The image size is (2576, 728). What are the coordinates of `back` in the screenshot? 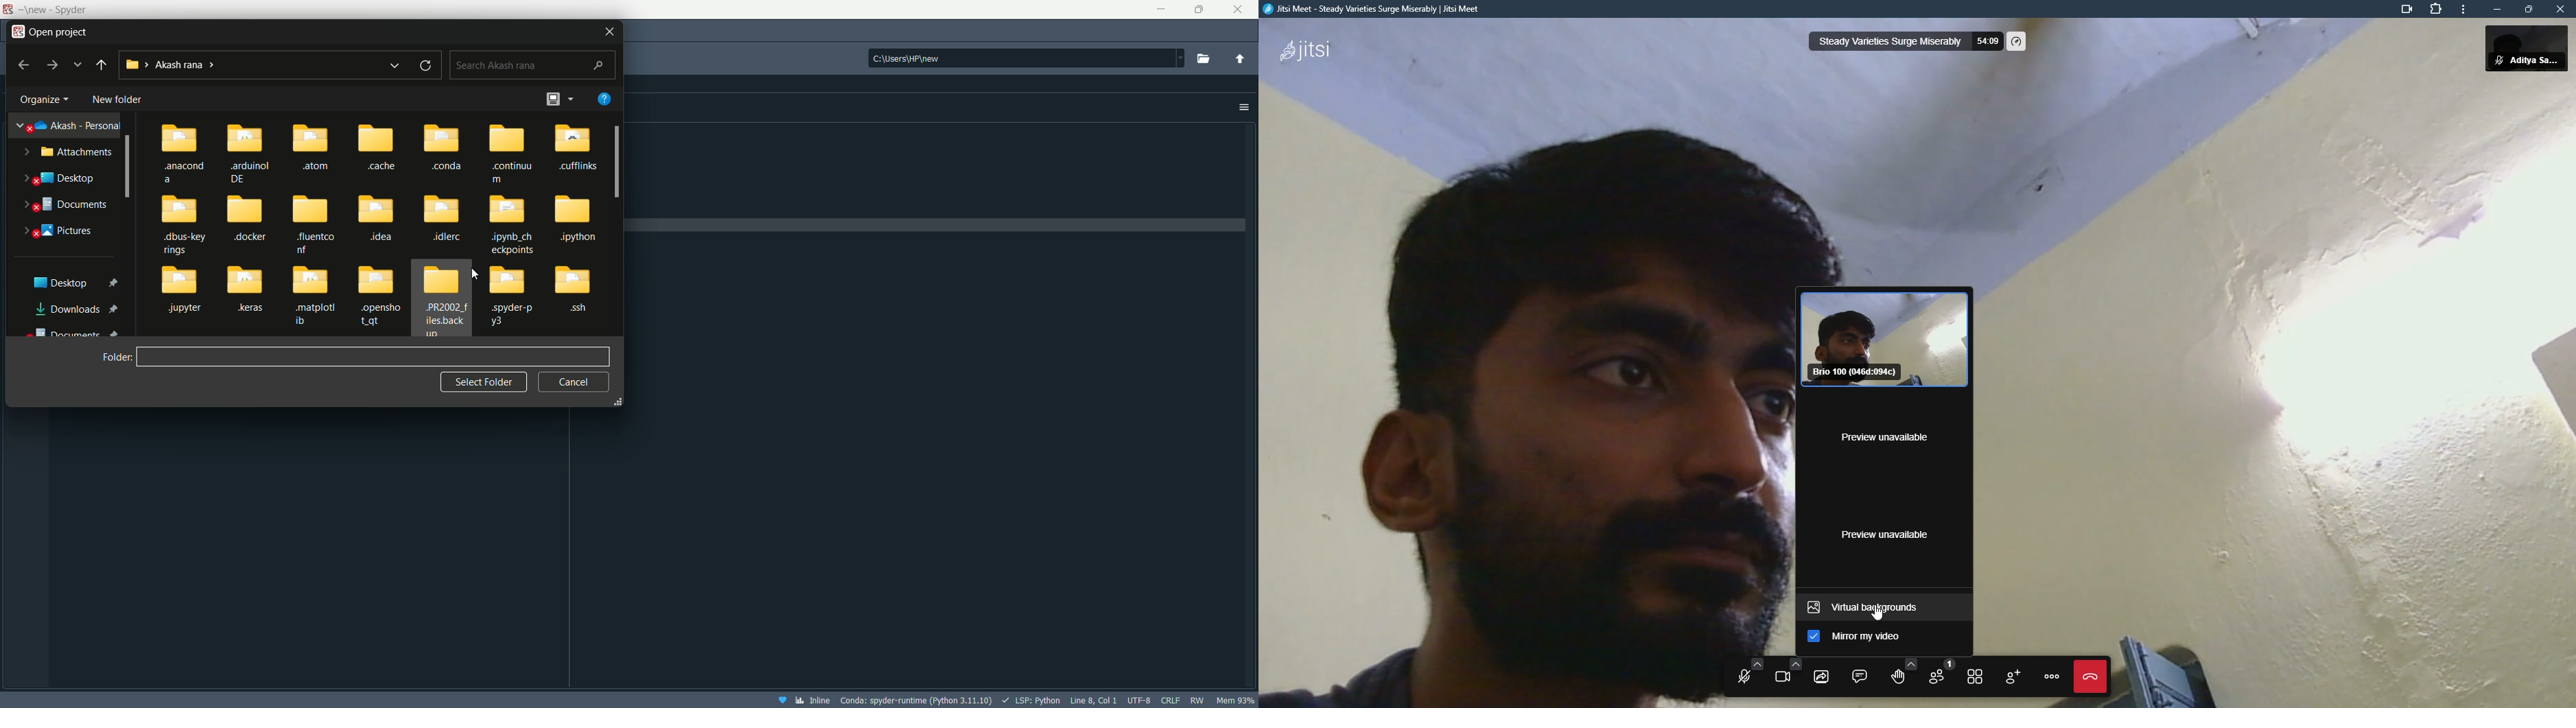 It's located at (105, 64).